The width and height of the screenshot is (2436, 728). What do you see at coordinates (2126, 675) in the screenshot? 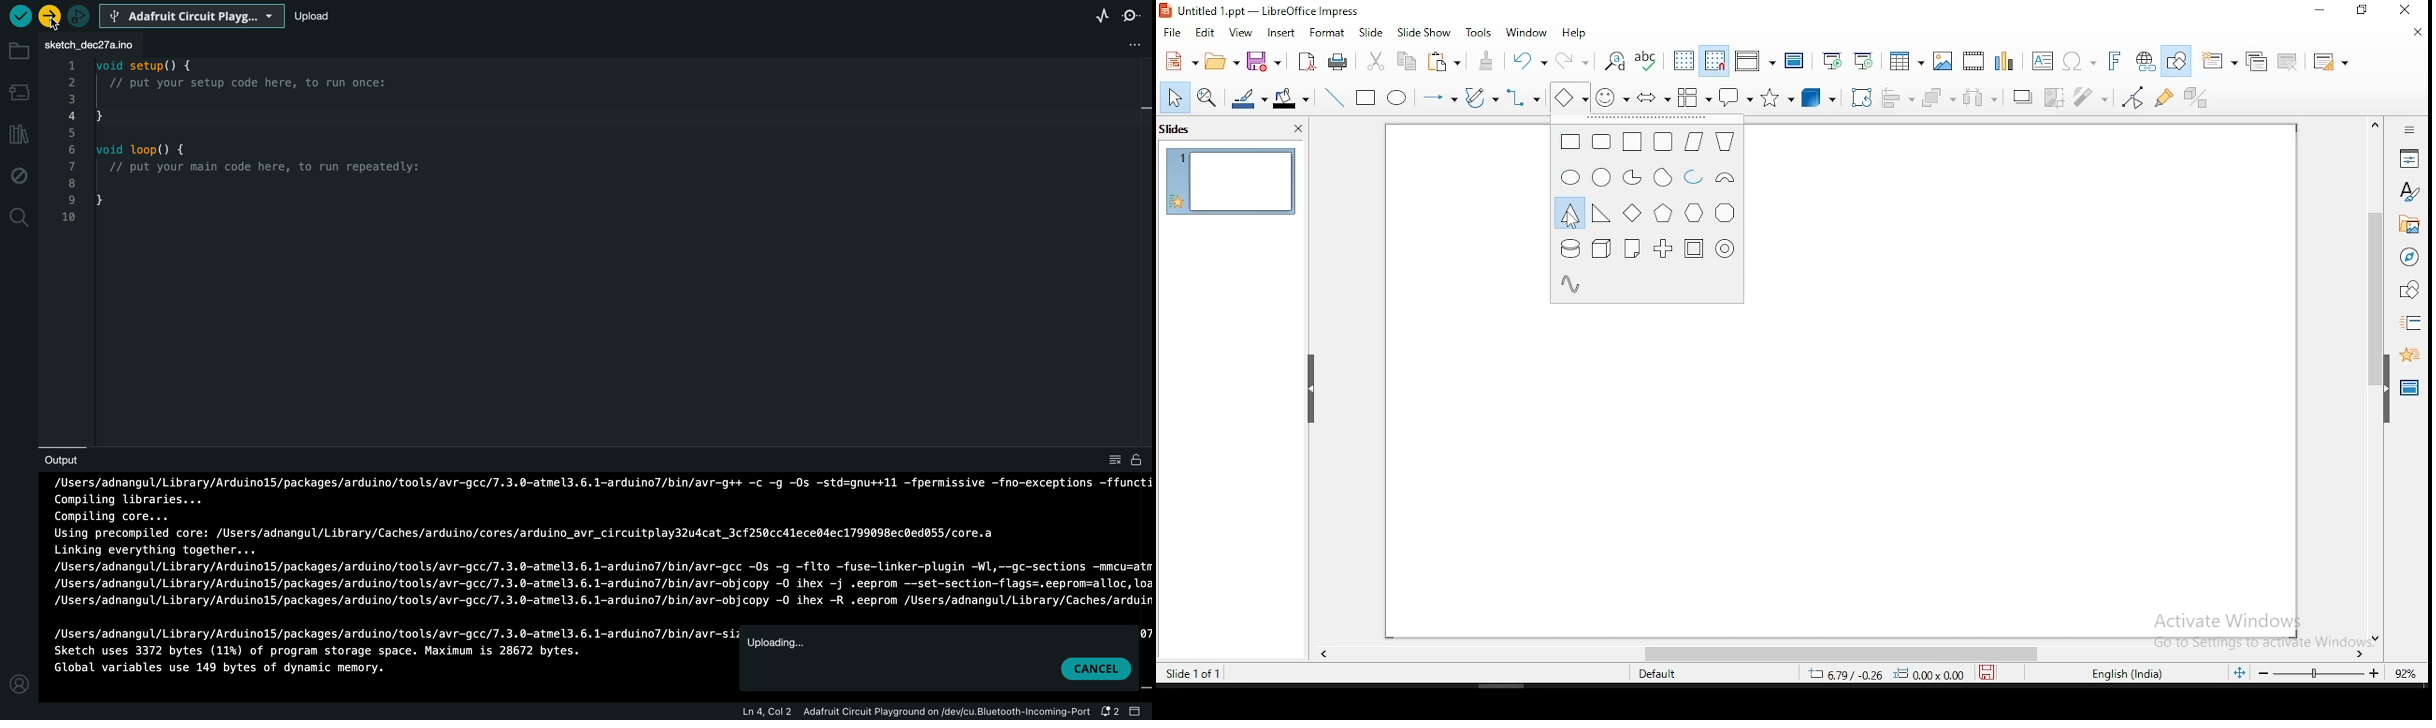
I see `English (India)` at bounding box center [2126, 675].